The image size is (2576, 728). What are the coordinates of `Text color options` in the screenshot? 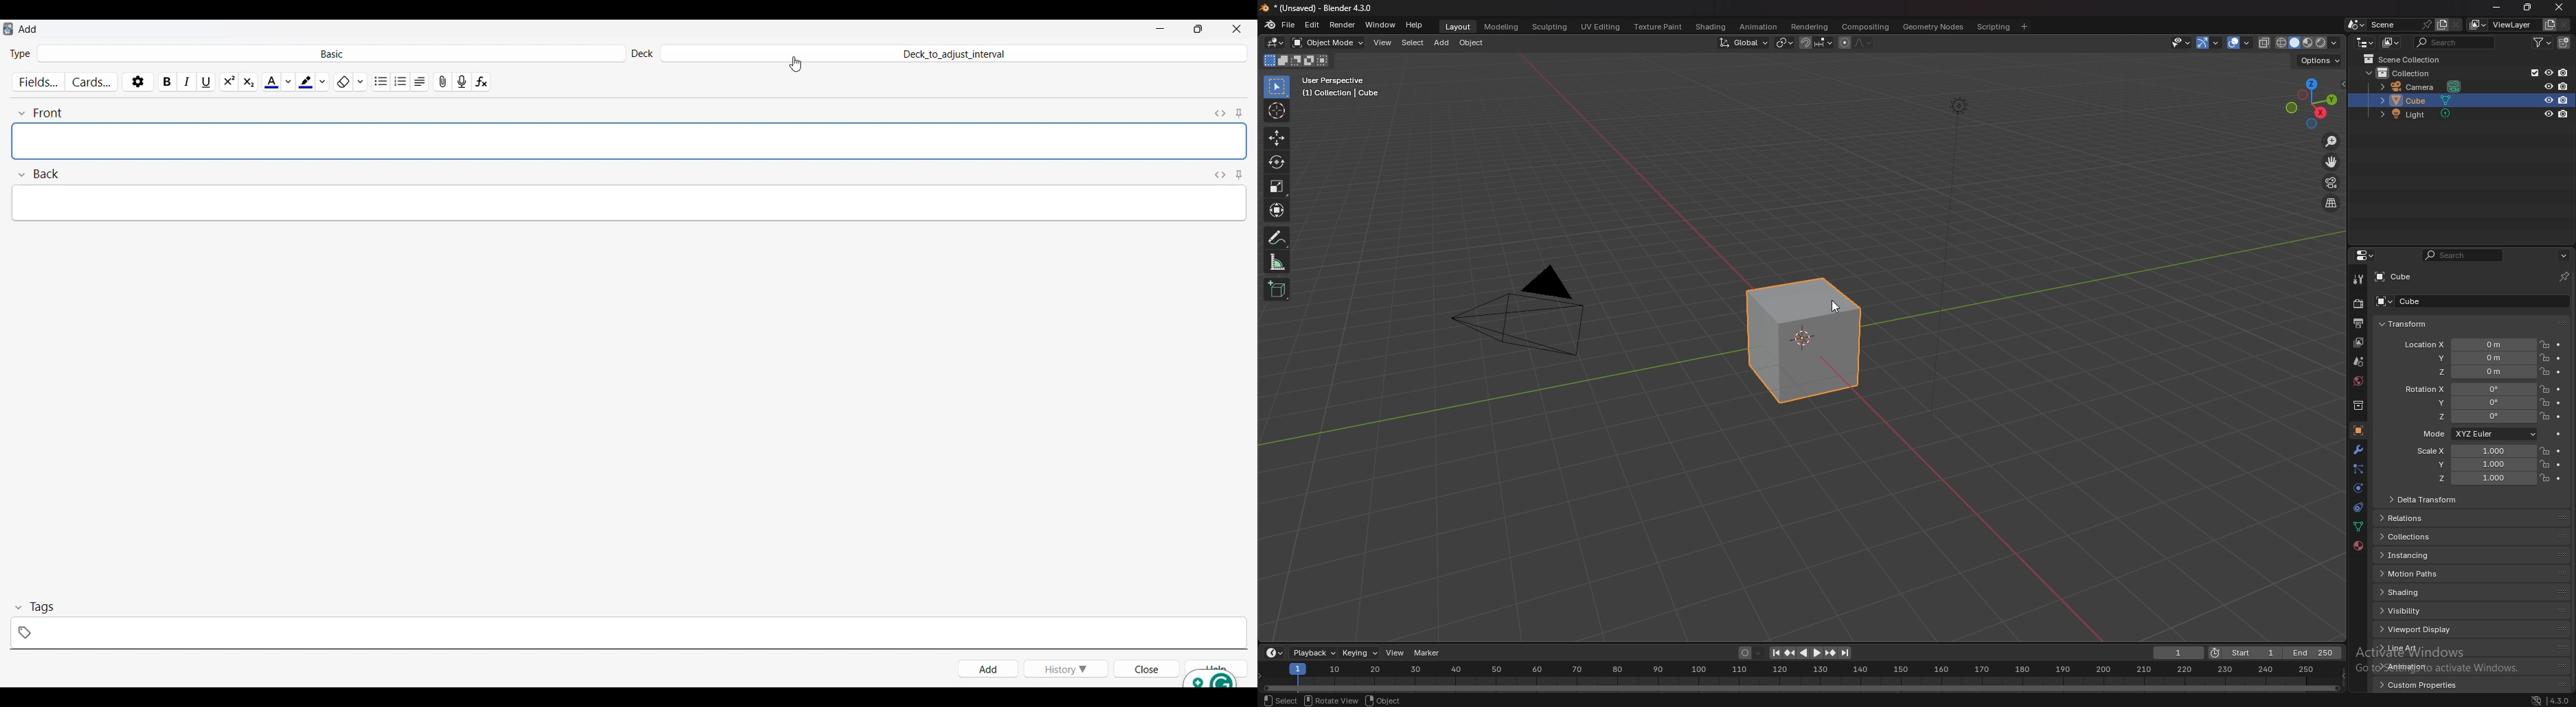 It's located at (288, 82).